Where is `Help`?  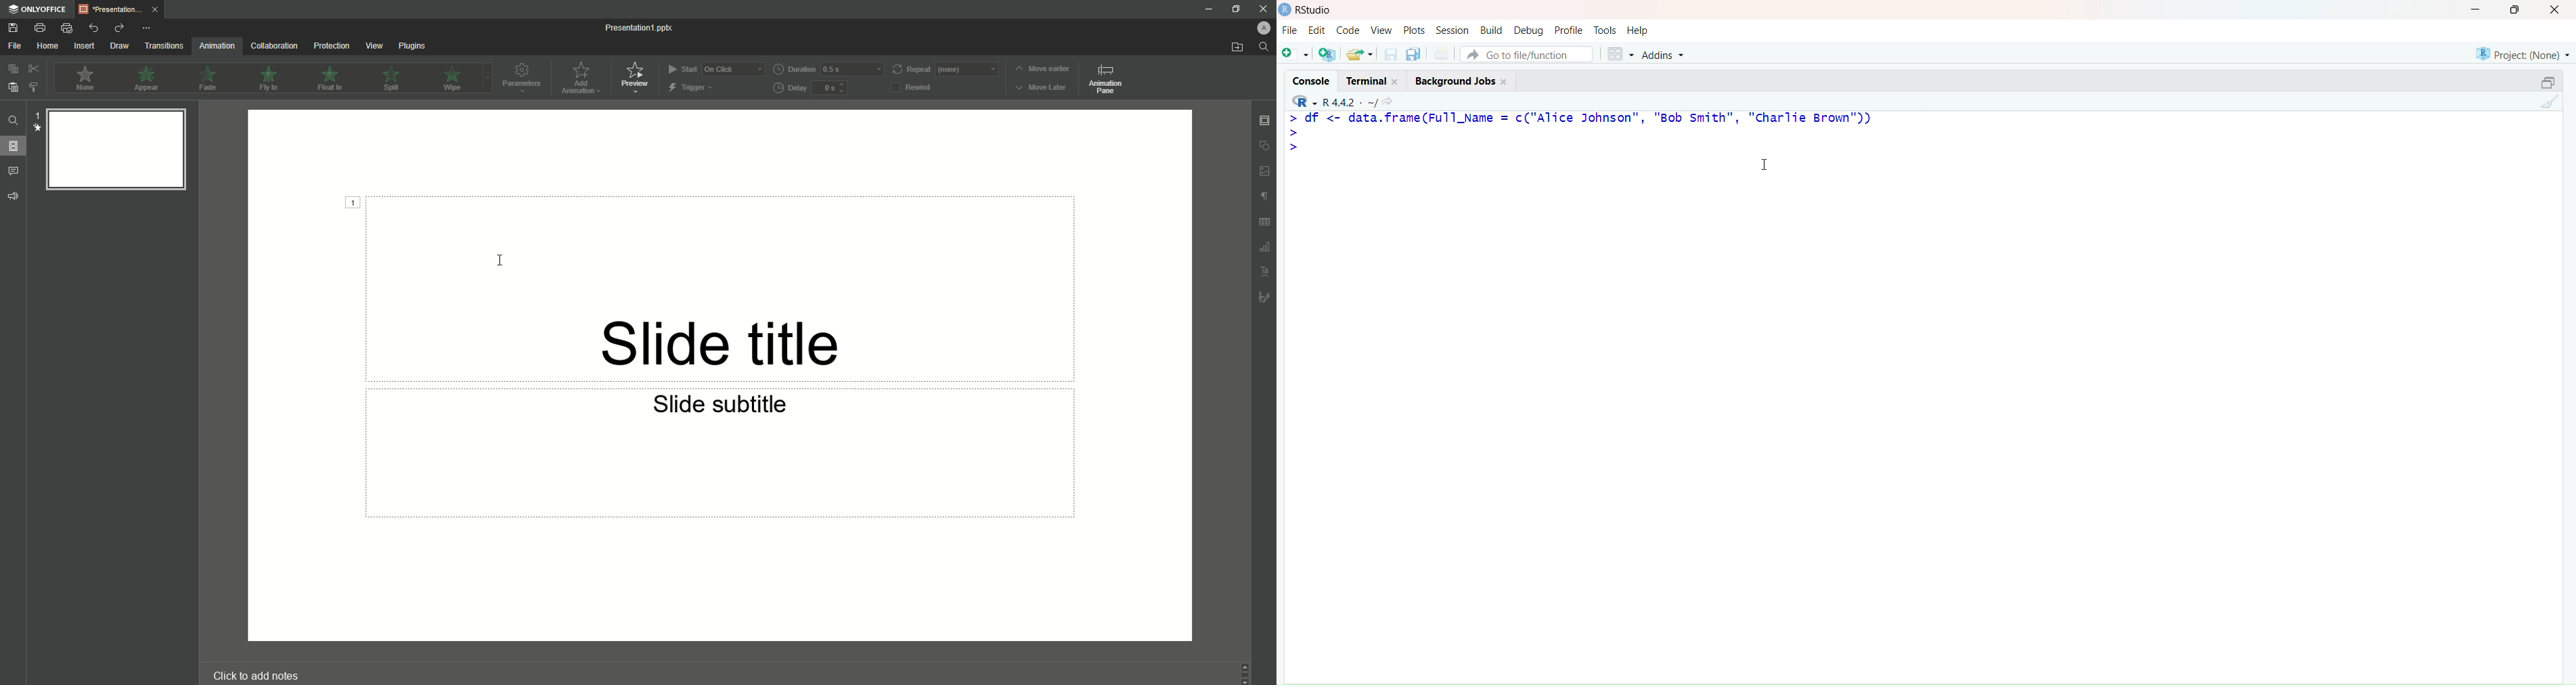 Help is located at coordinates (1638, 29).